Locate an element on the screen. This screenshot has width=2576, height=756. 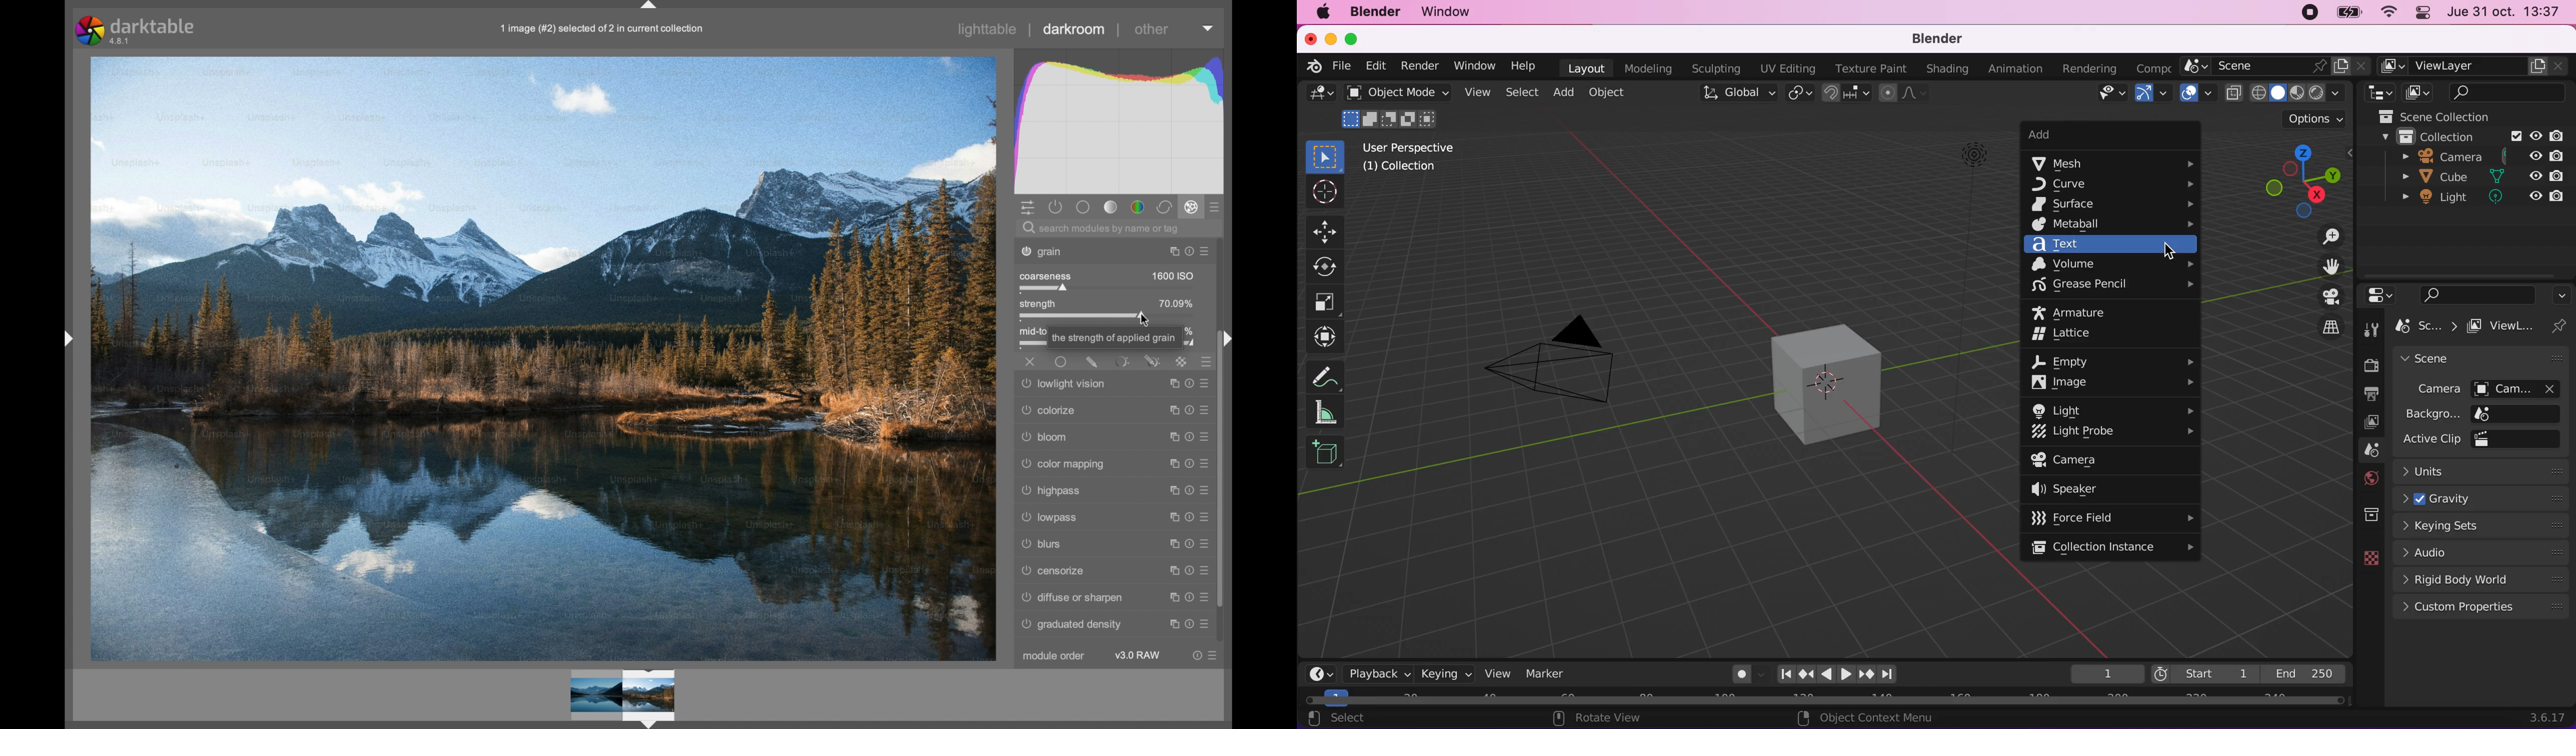
reset parameters is located at coordinates (1191, 571).